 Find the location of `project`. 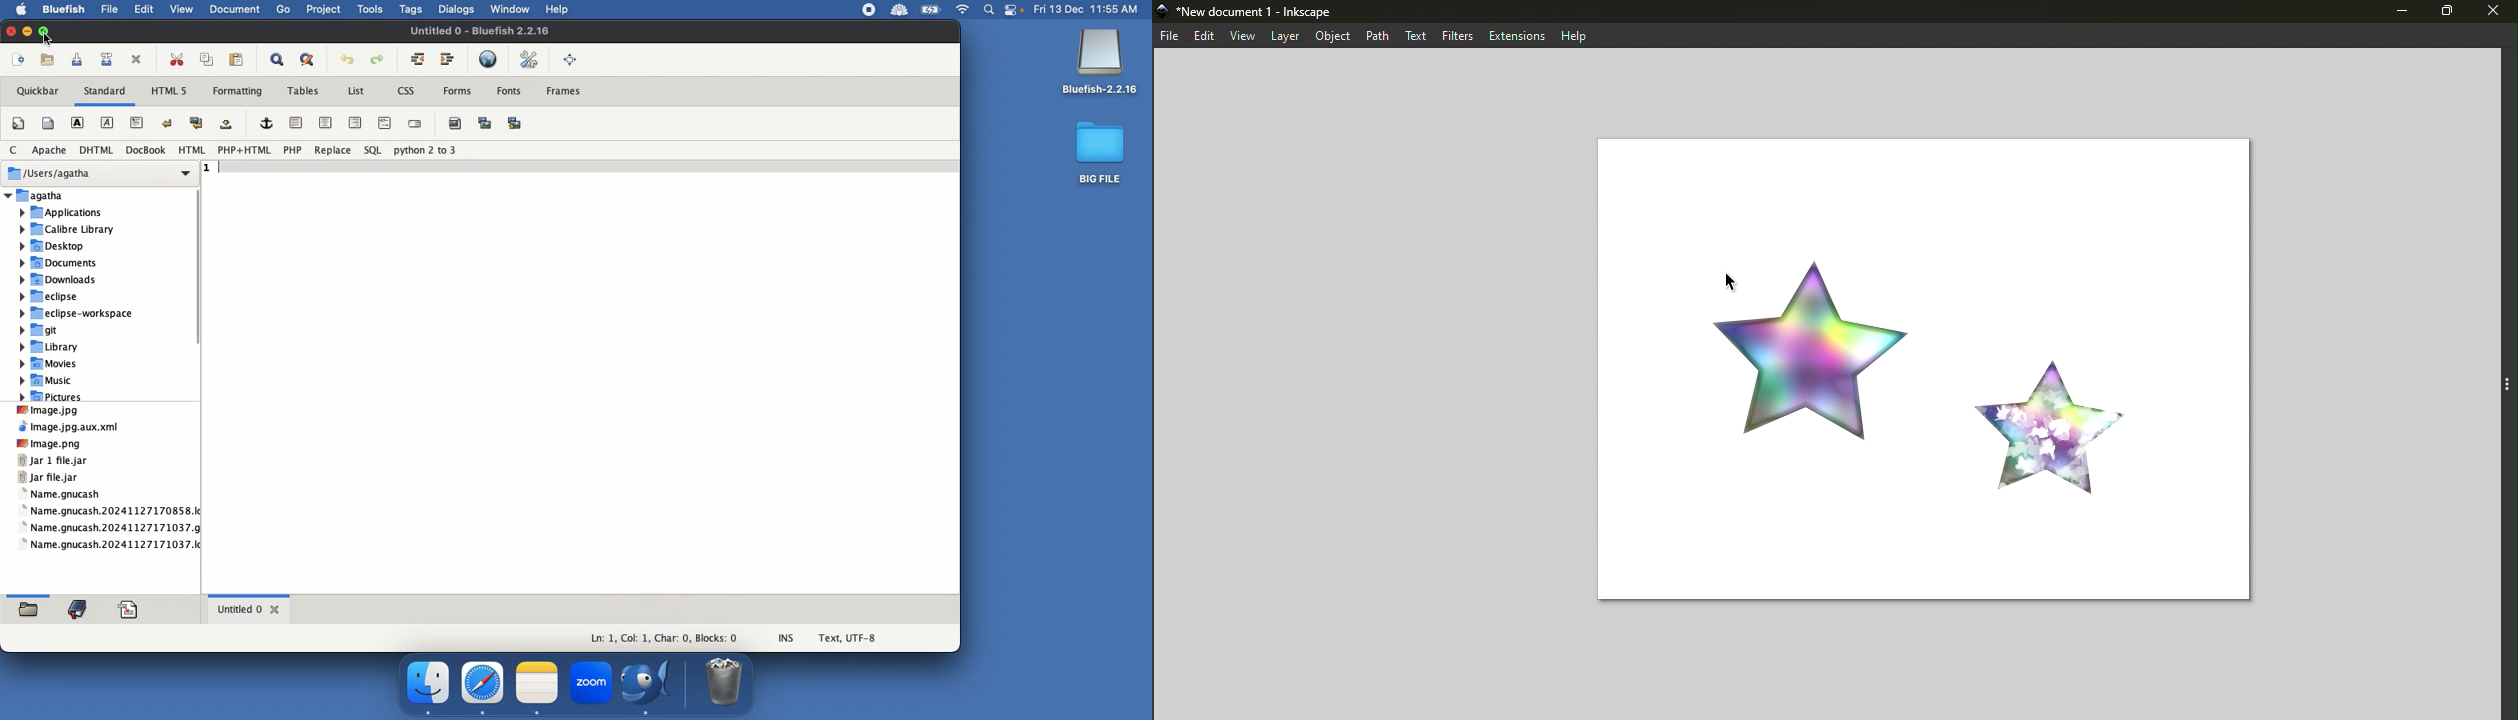

project is located at coordinates (321, 12).